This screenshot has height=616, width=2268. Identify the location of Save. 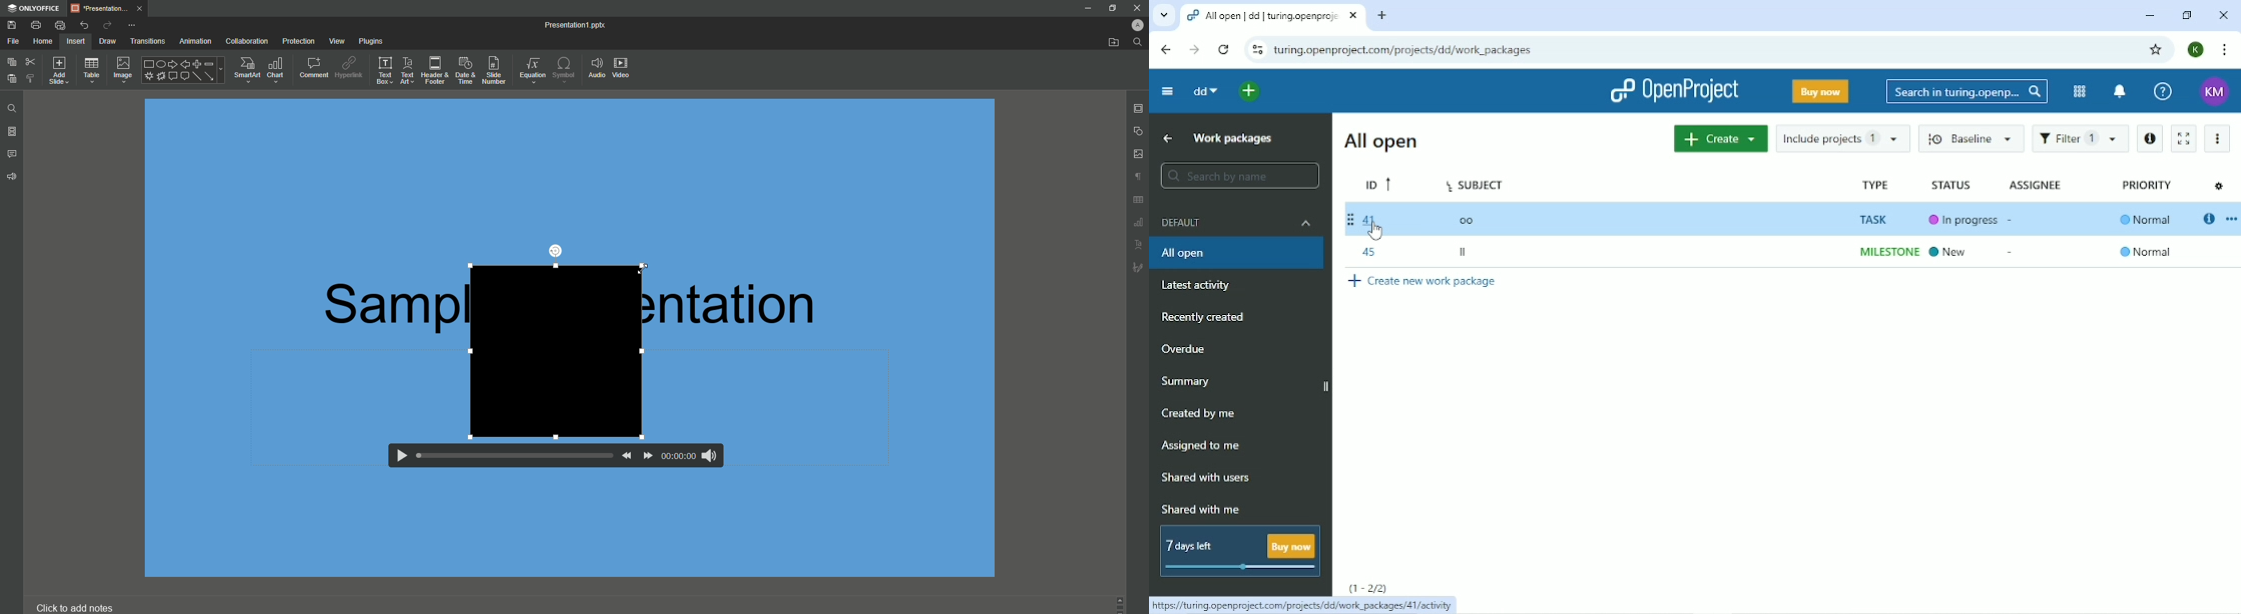
(11, 25).